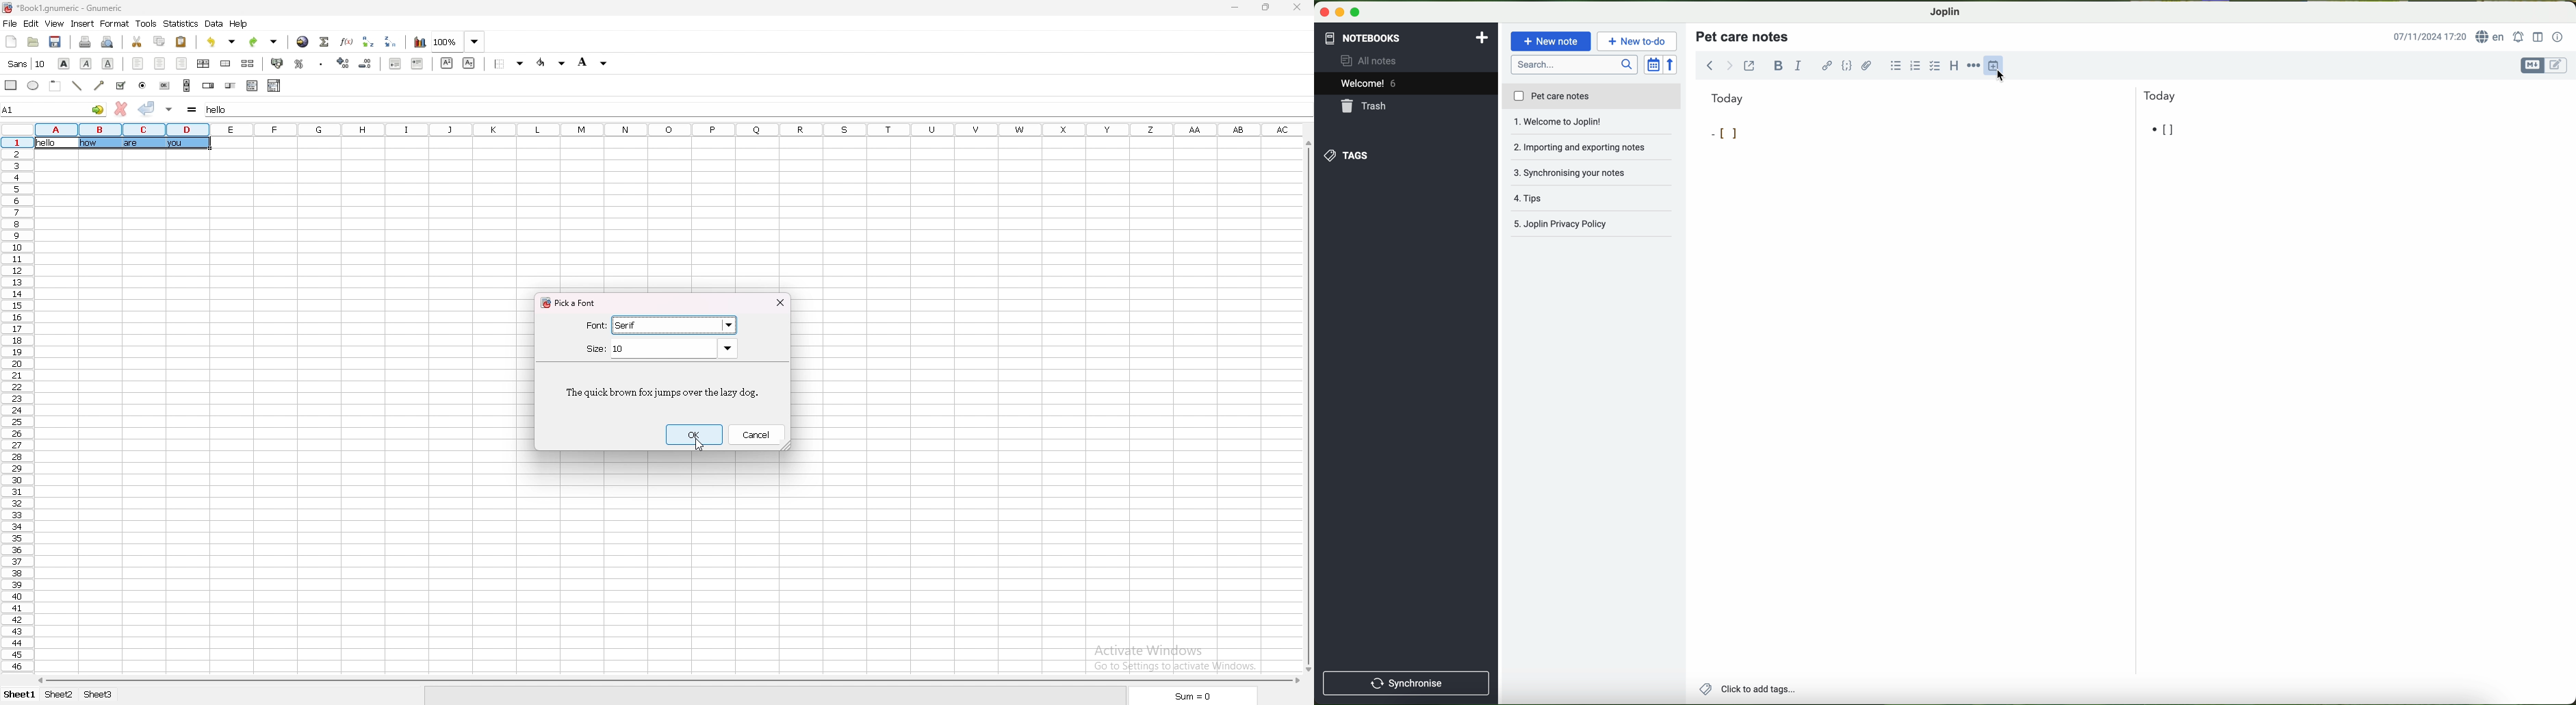  Describe the element at coordinates (1482, 36) in the screenshot. I see `add` at that location.